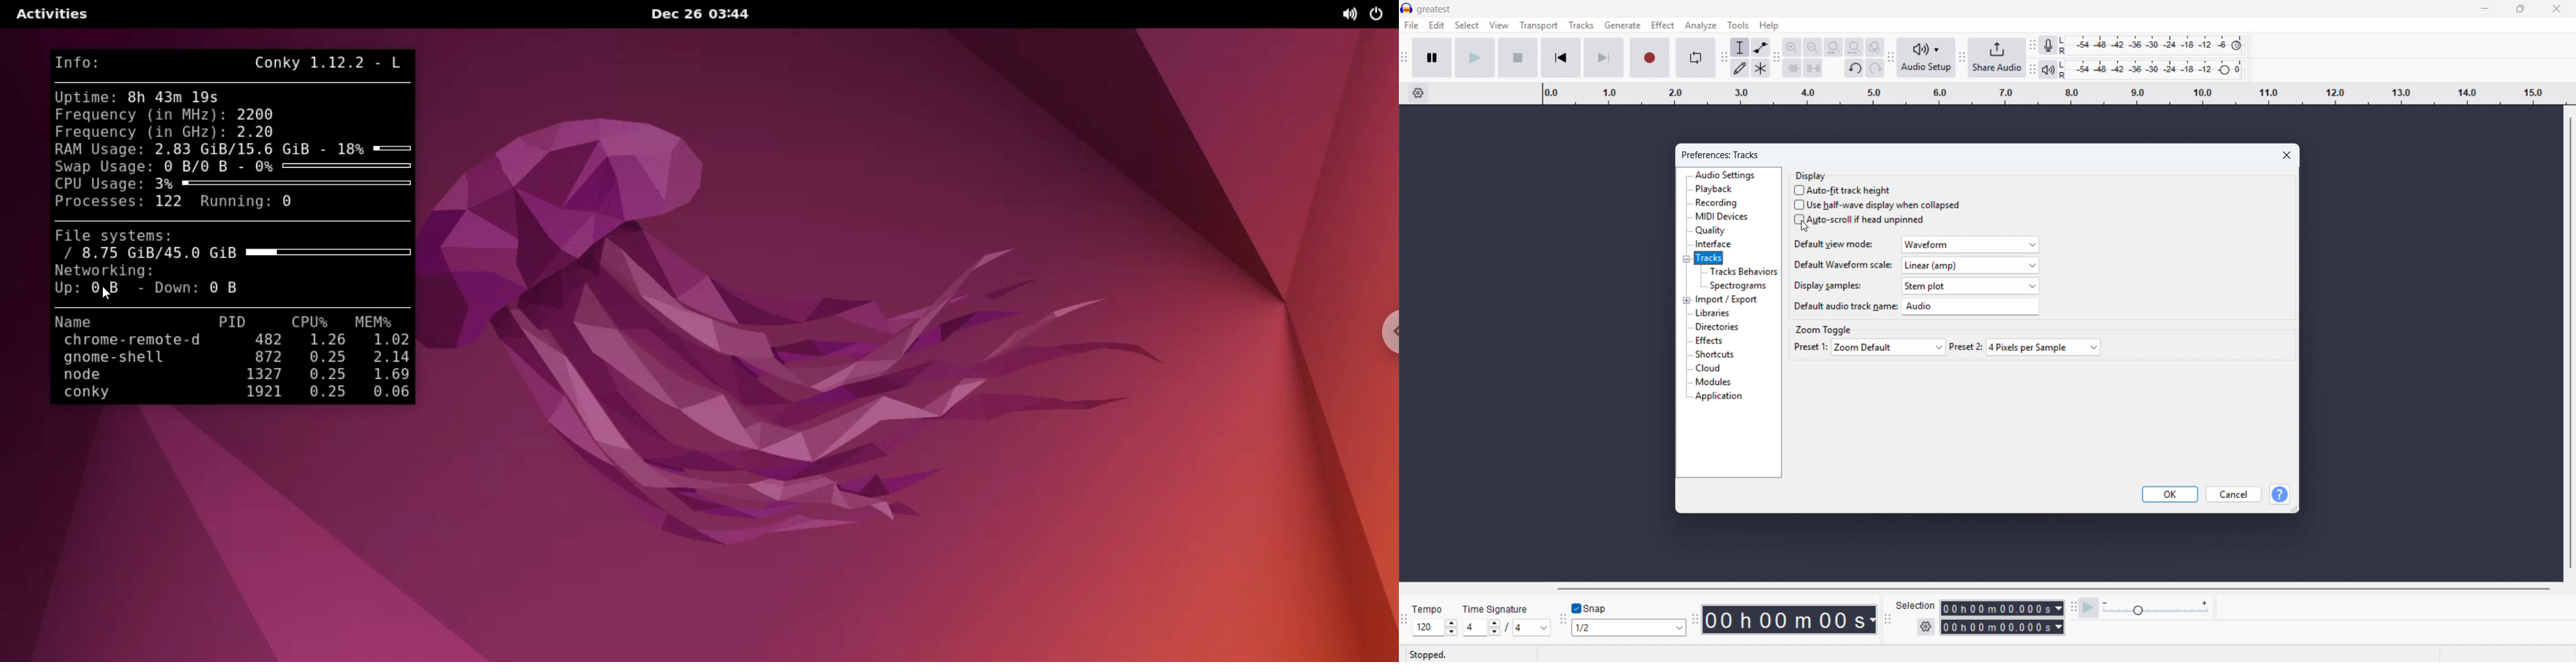  Describe the element at coordinates (1739, 25) in the screenshot. I see `Tools ` at that location.